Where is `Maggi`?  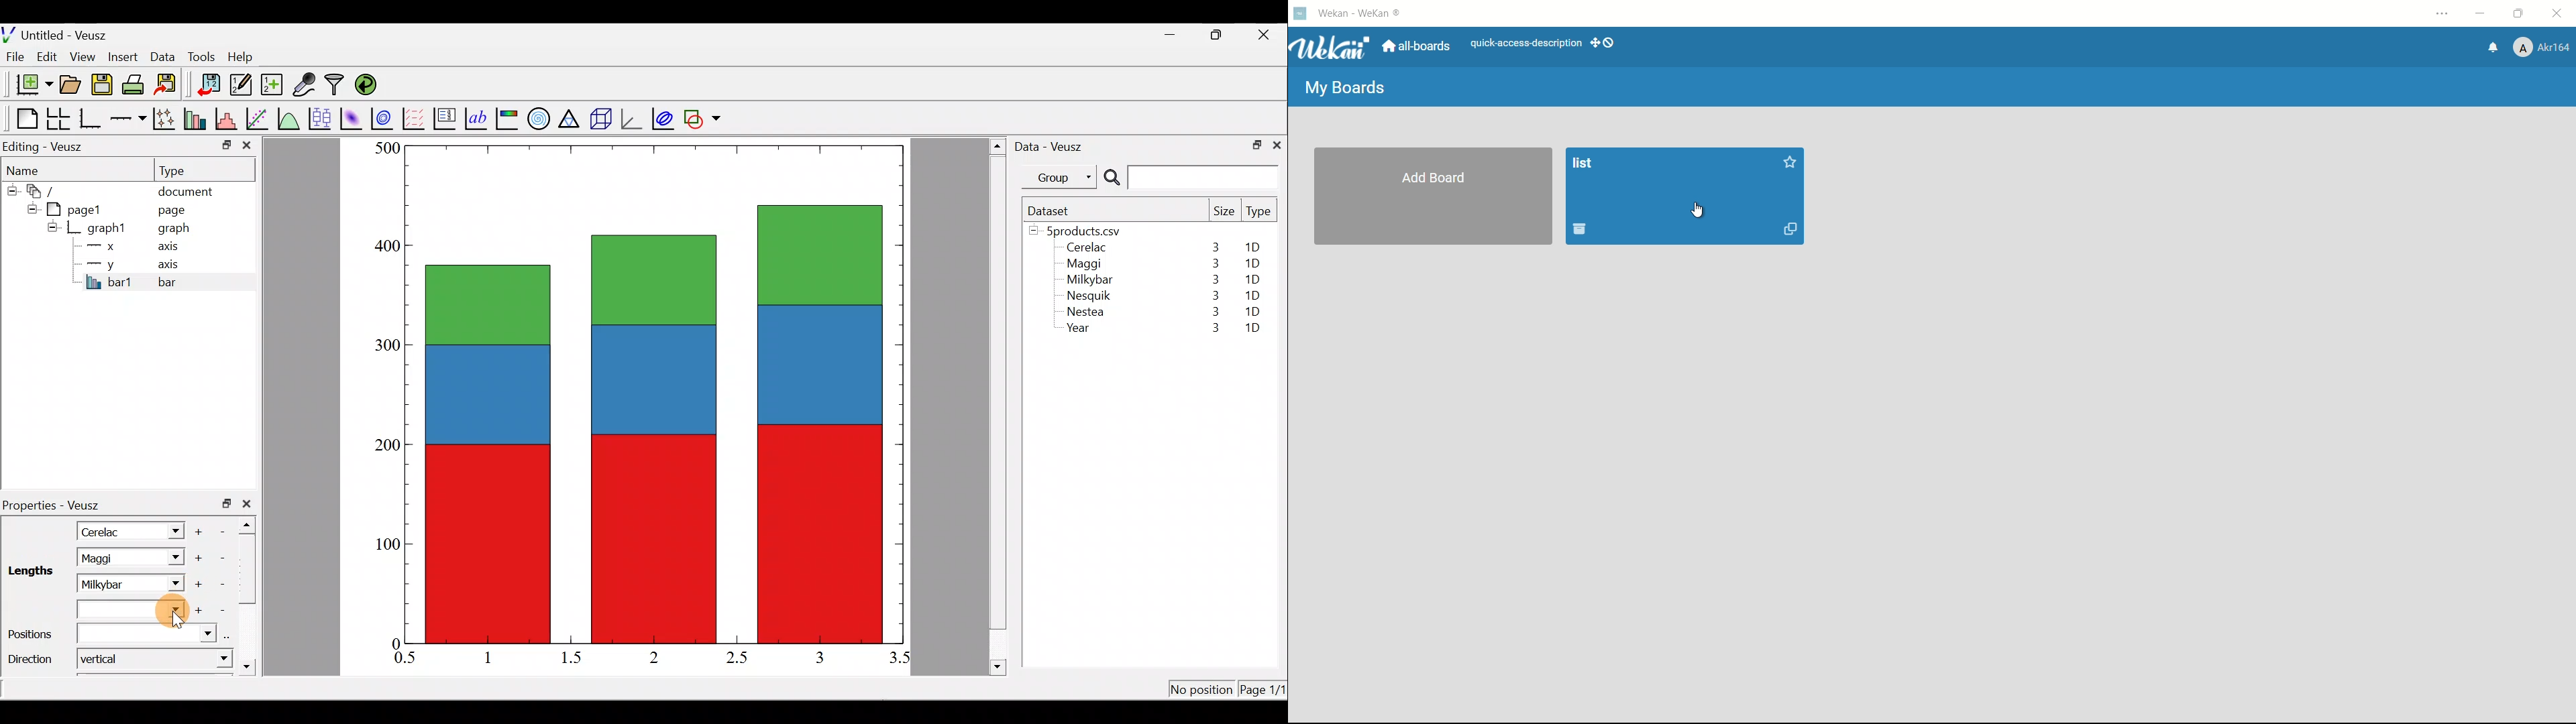
Maggi is located at coordinates (113, 558).